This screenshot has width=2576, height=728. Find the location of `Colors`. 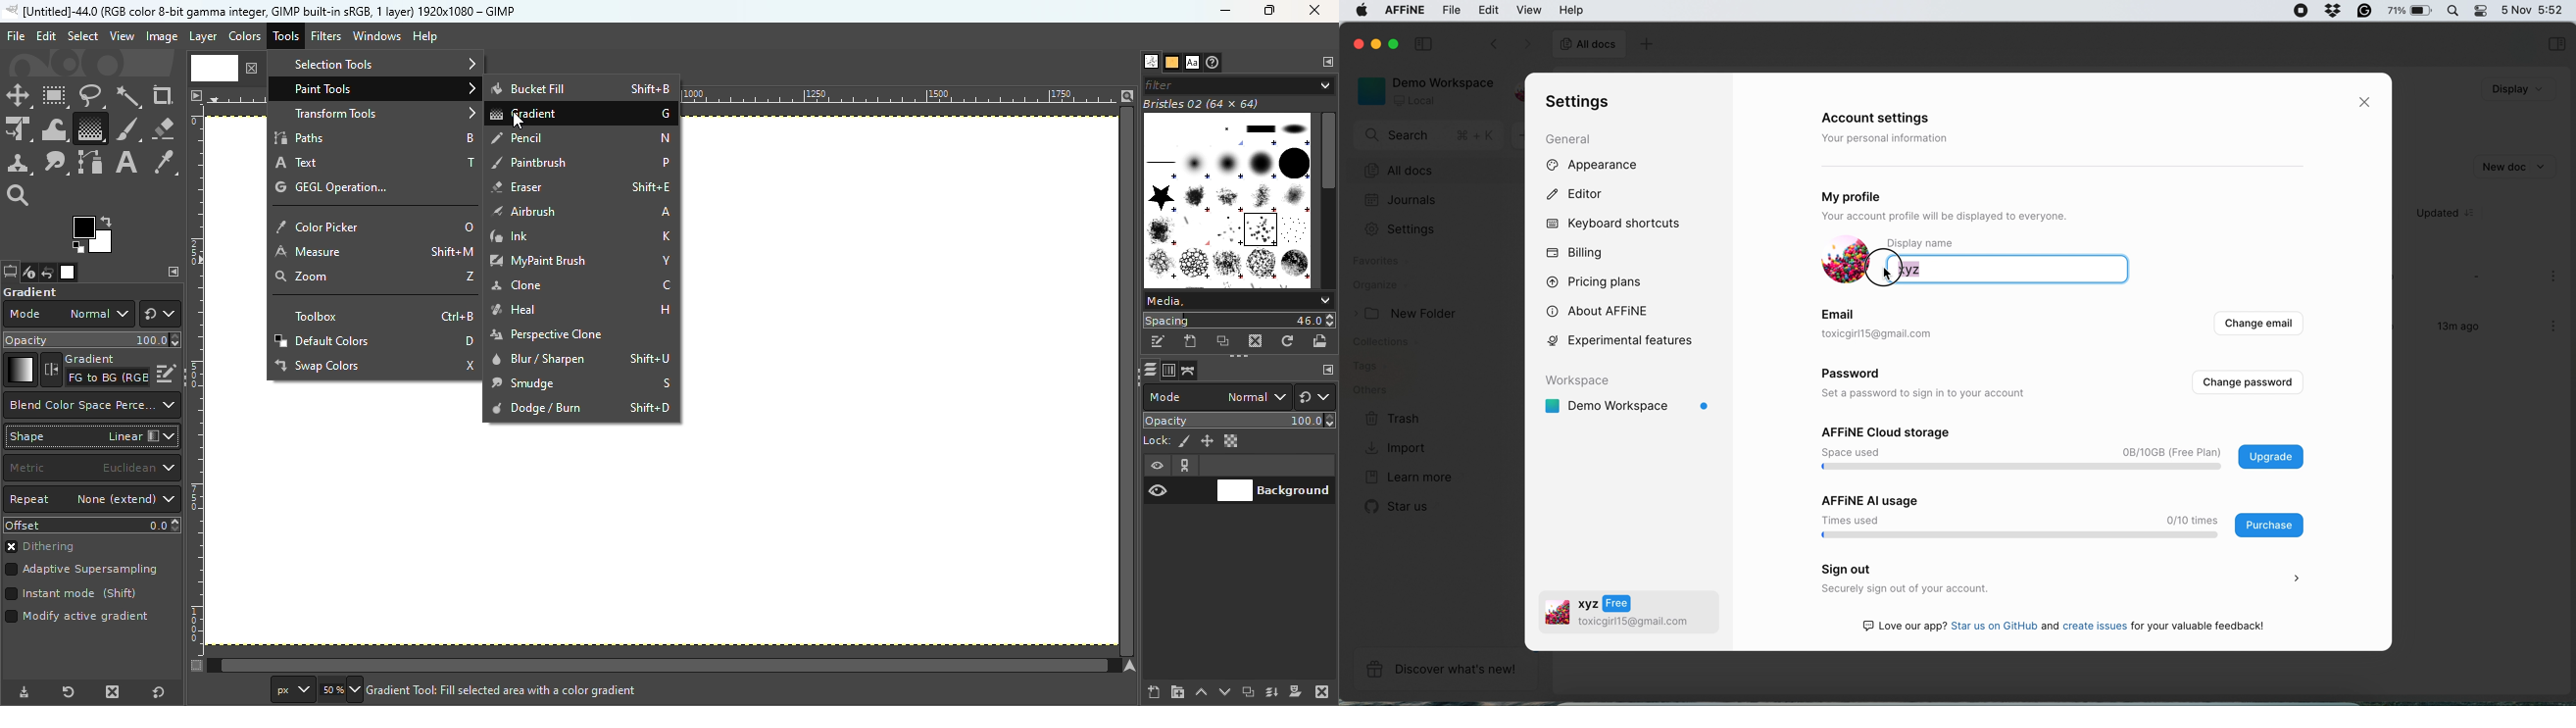

Colors is located at coordinates (243, 35).